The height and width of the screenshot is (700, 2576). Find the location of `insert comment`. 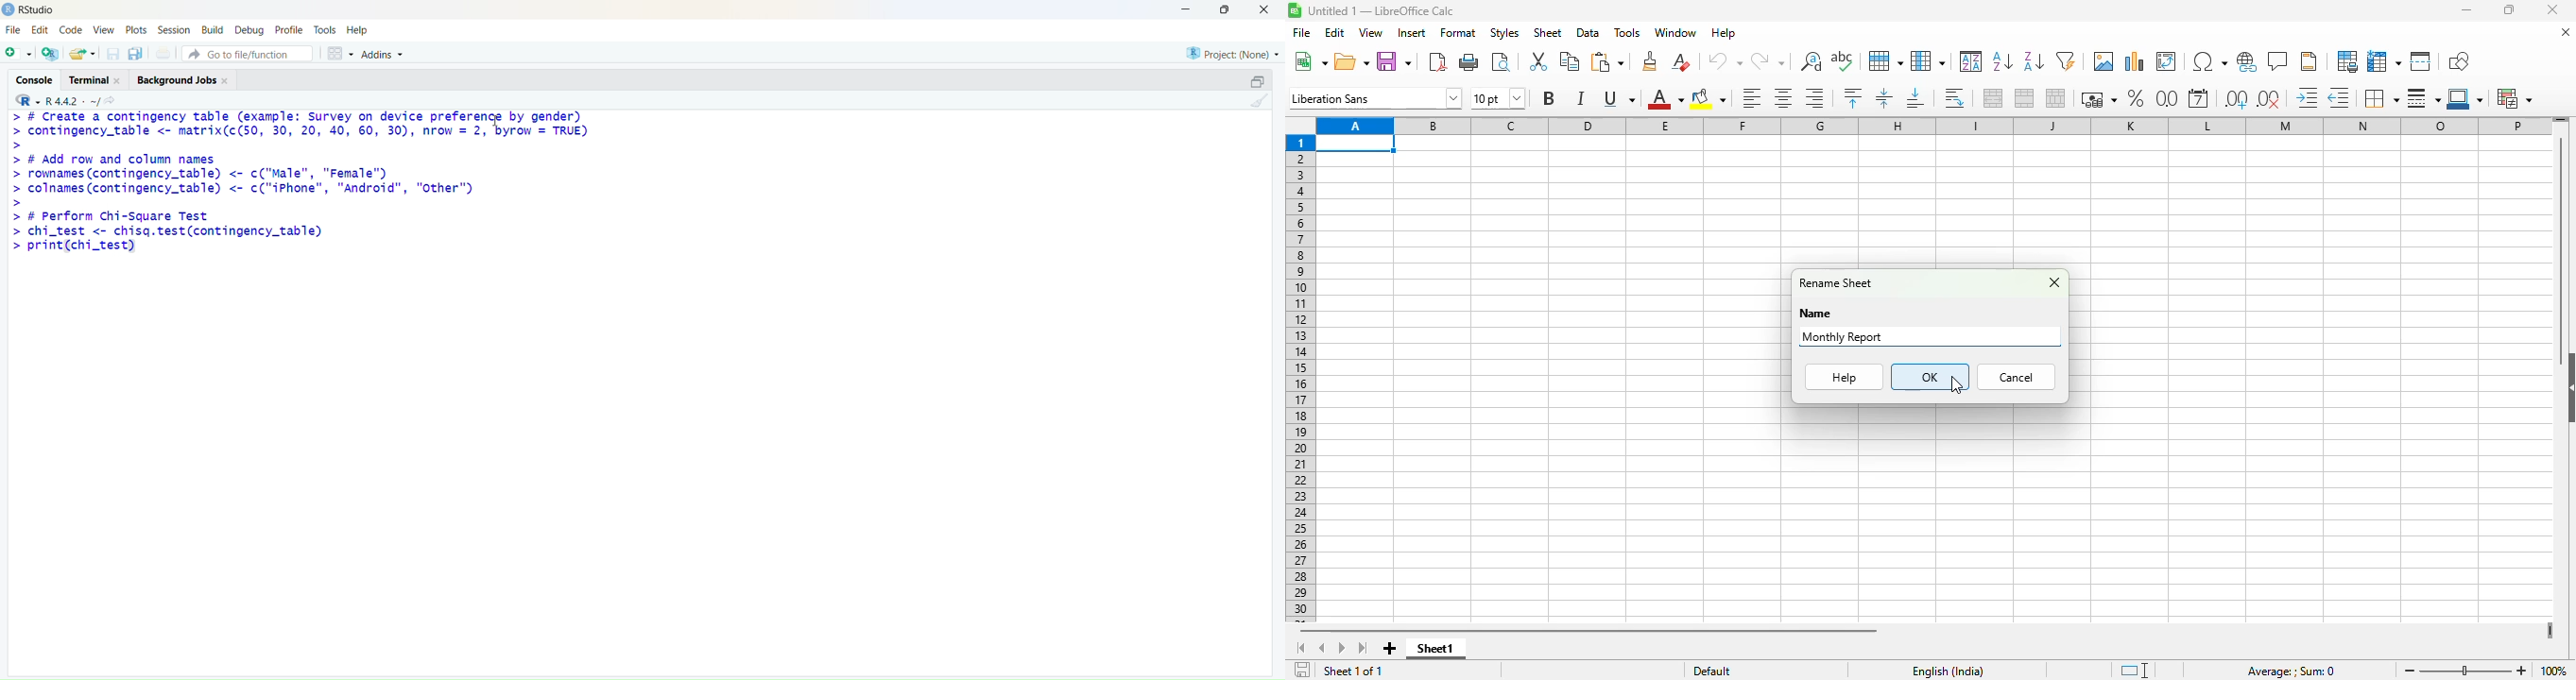

insert comment is located at coordinates (2277, 60).